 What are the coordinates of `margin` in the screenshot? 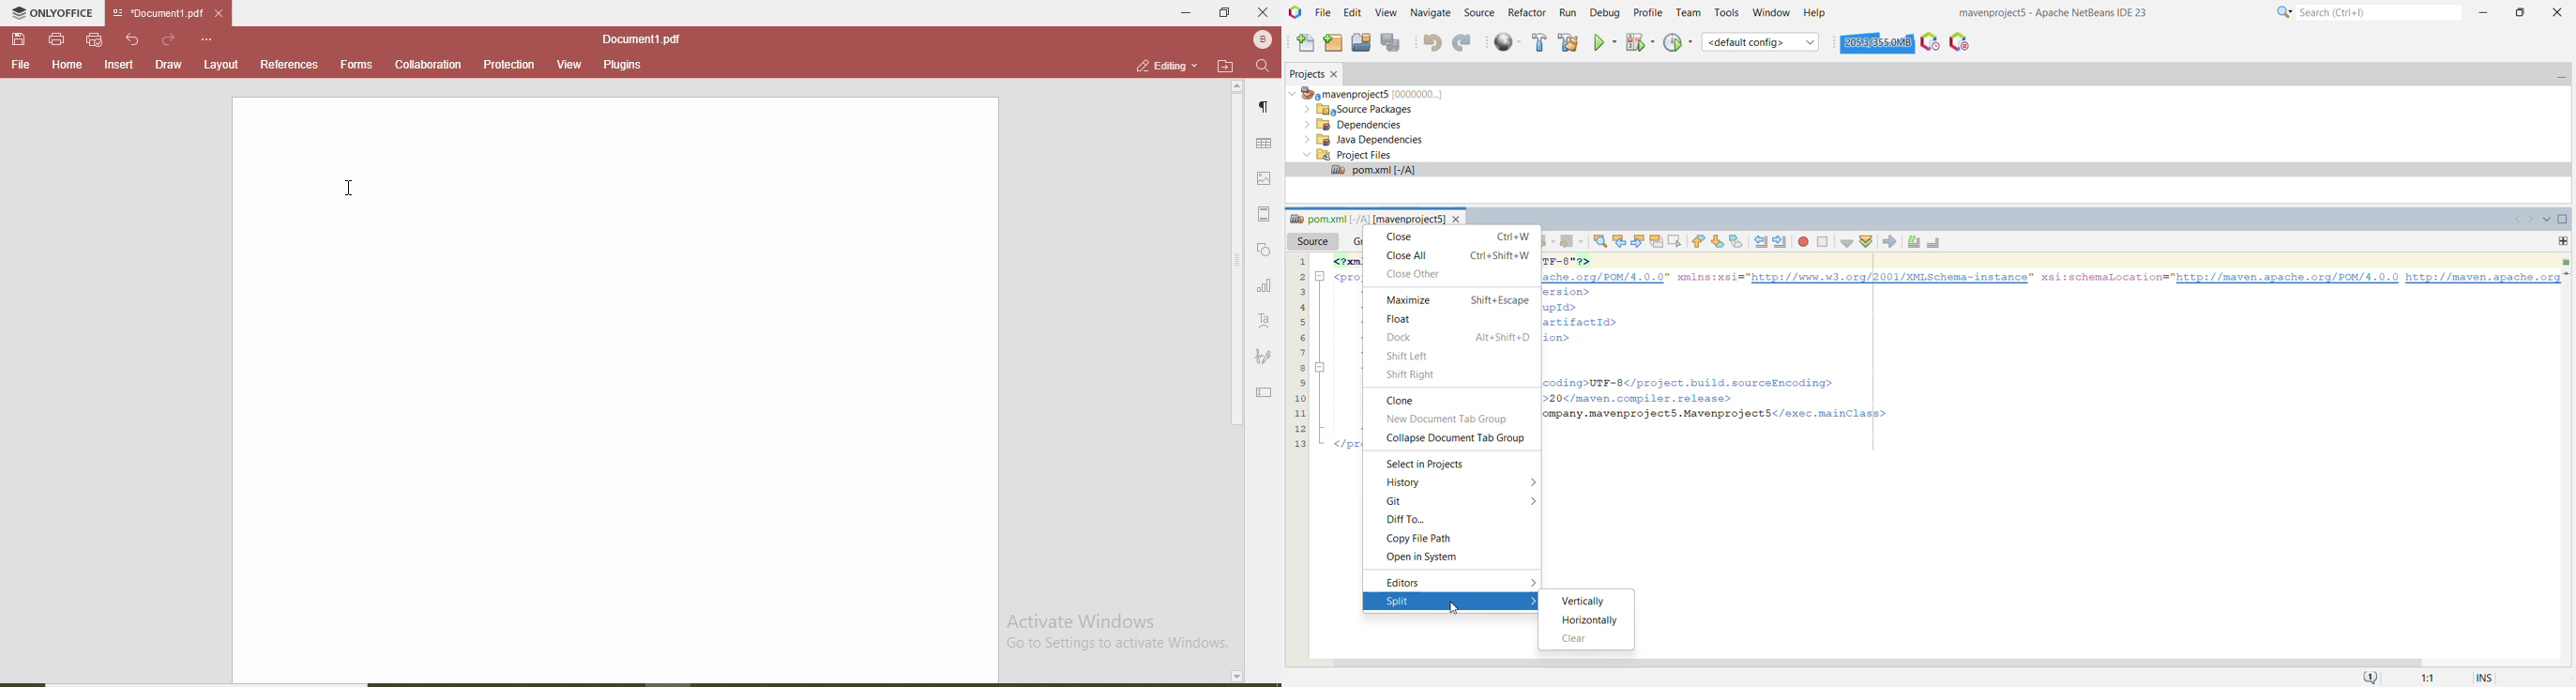 It's located at (1267, 214).